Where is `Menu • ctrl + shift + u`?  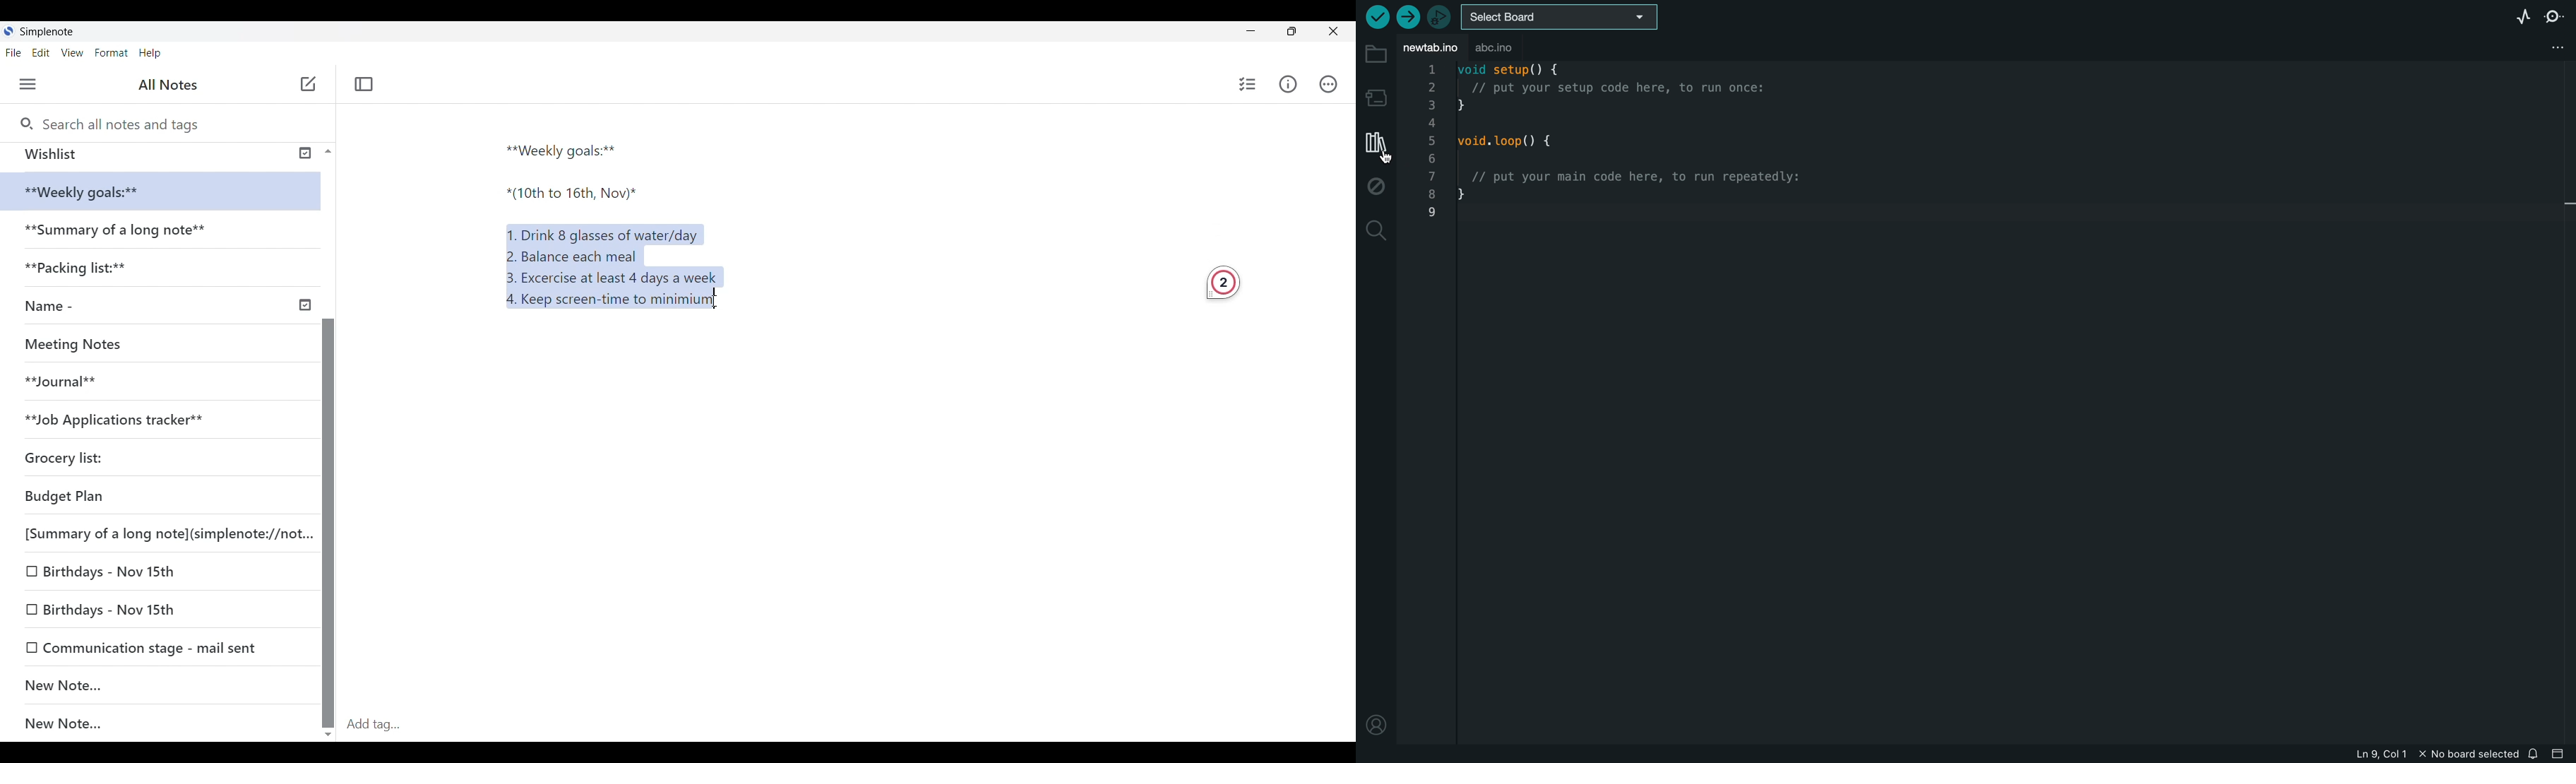
Menu • ctrl + shift + u is located at coordinates (33, 84).